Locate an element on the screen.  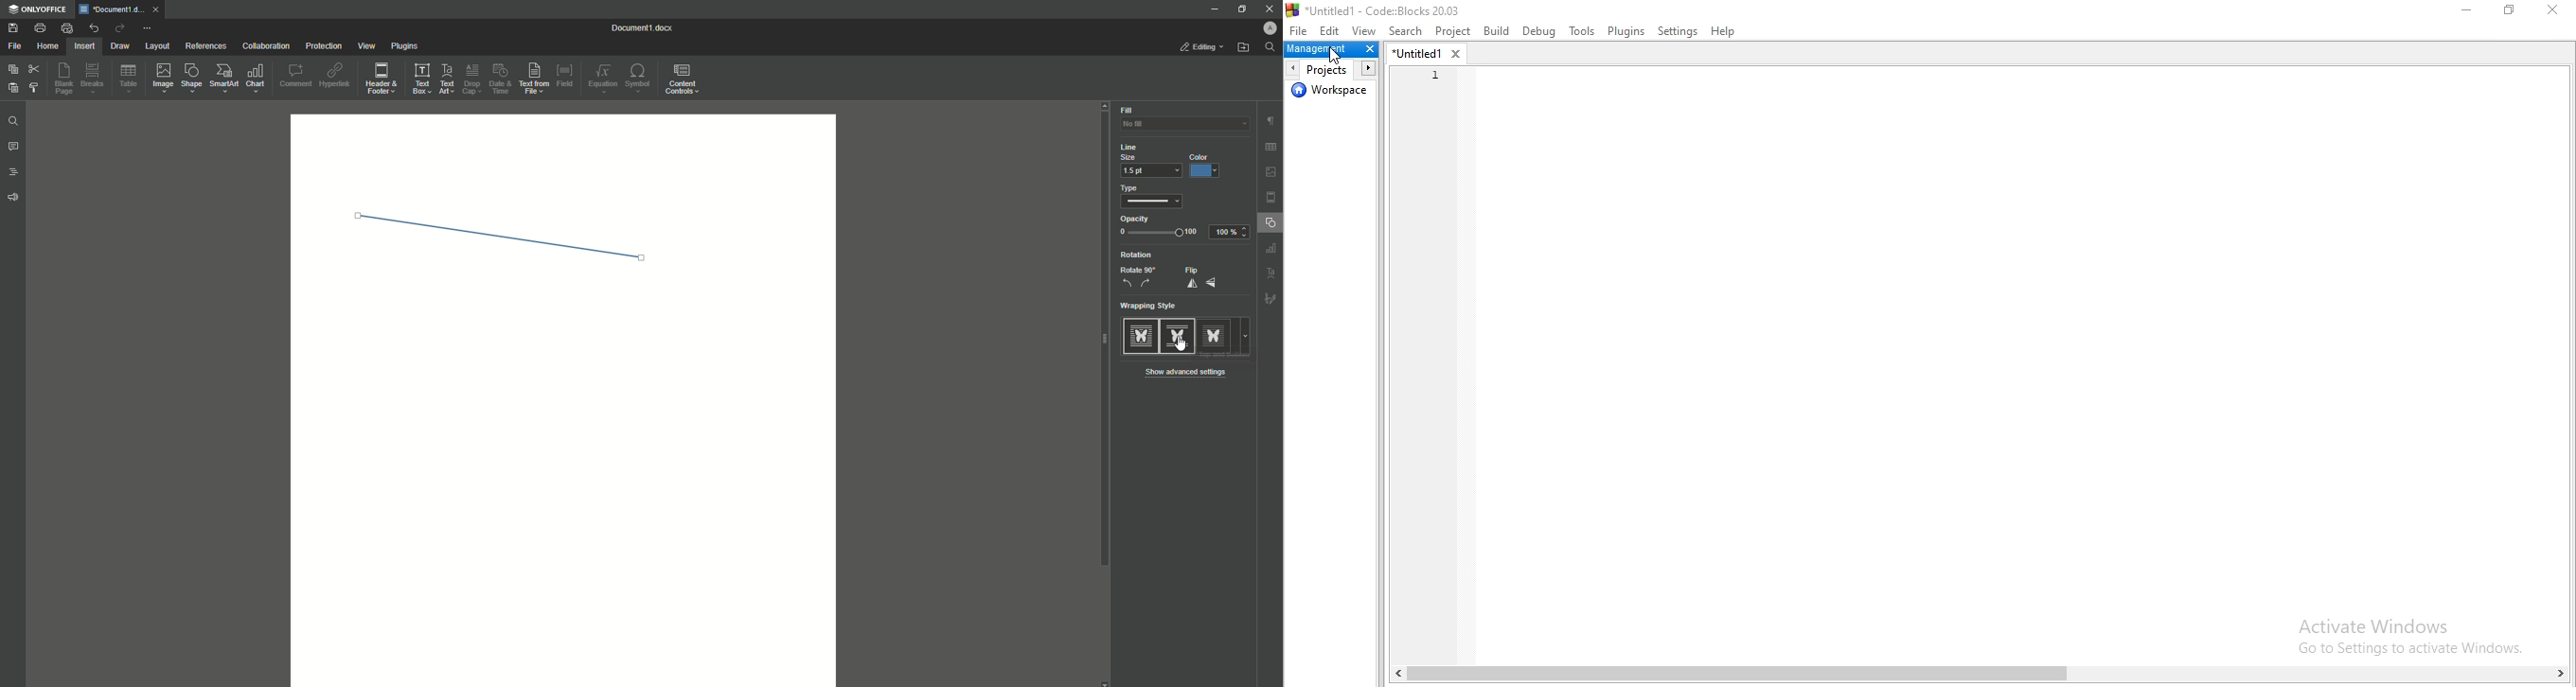
Tools  is located at coordinates (1580, 31).